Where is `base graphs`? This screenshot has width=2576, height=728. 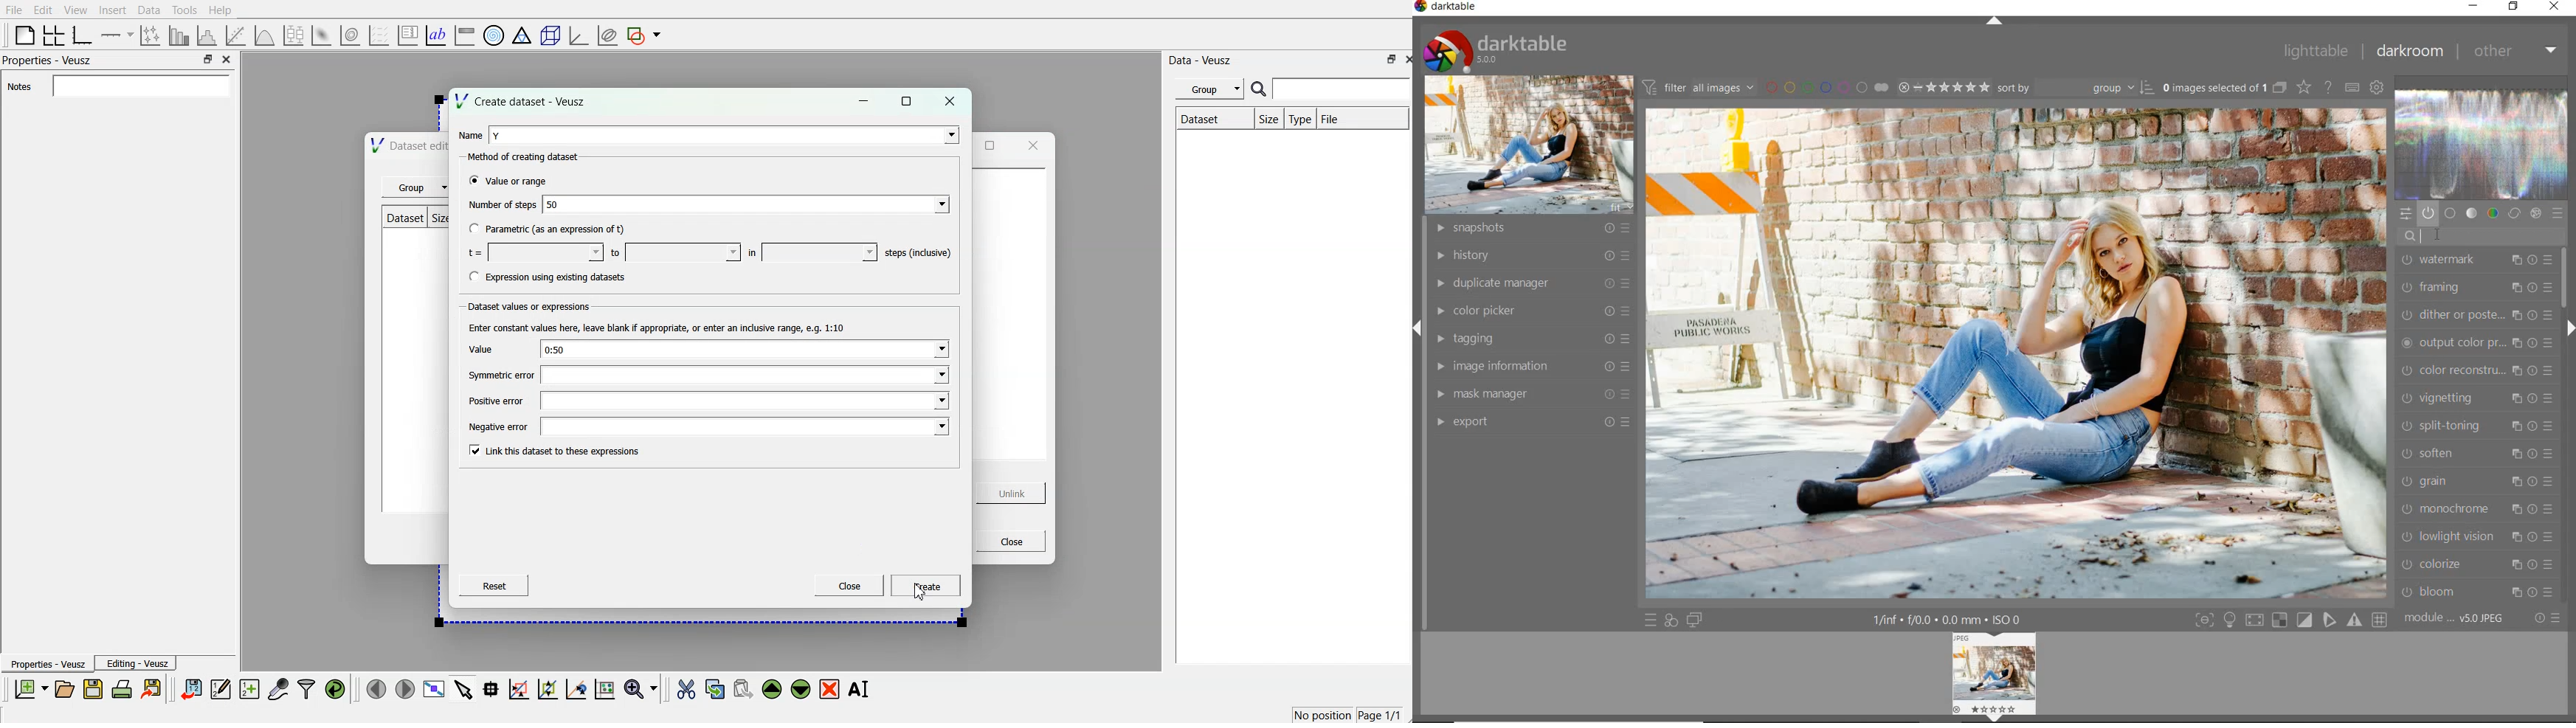 base graphs is located at coordinates (85, 33).